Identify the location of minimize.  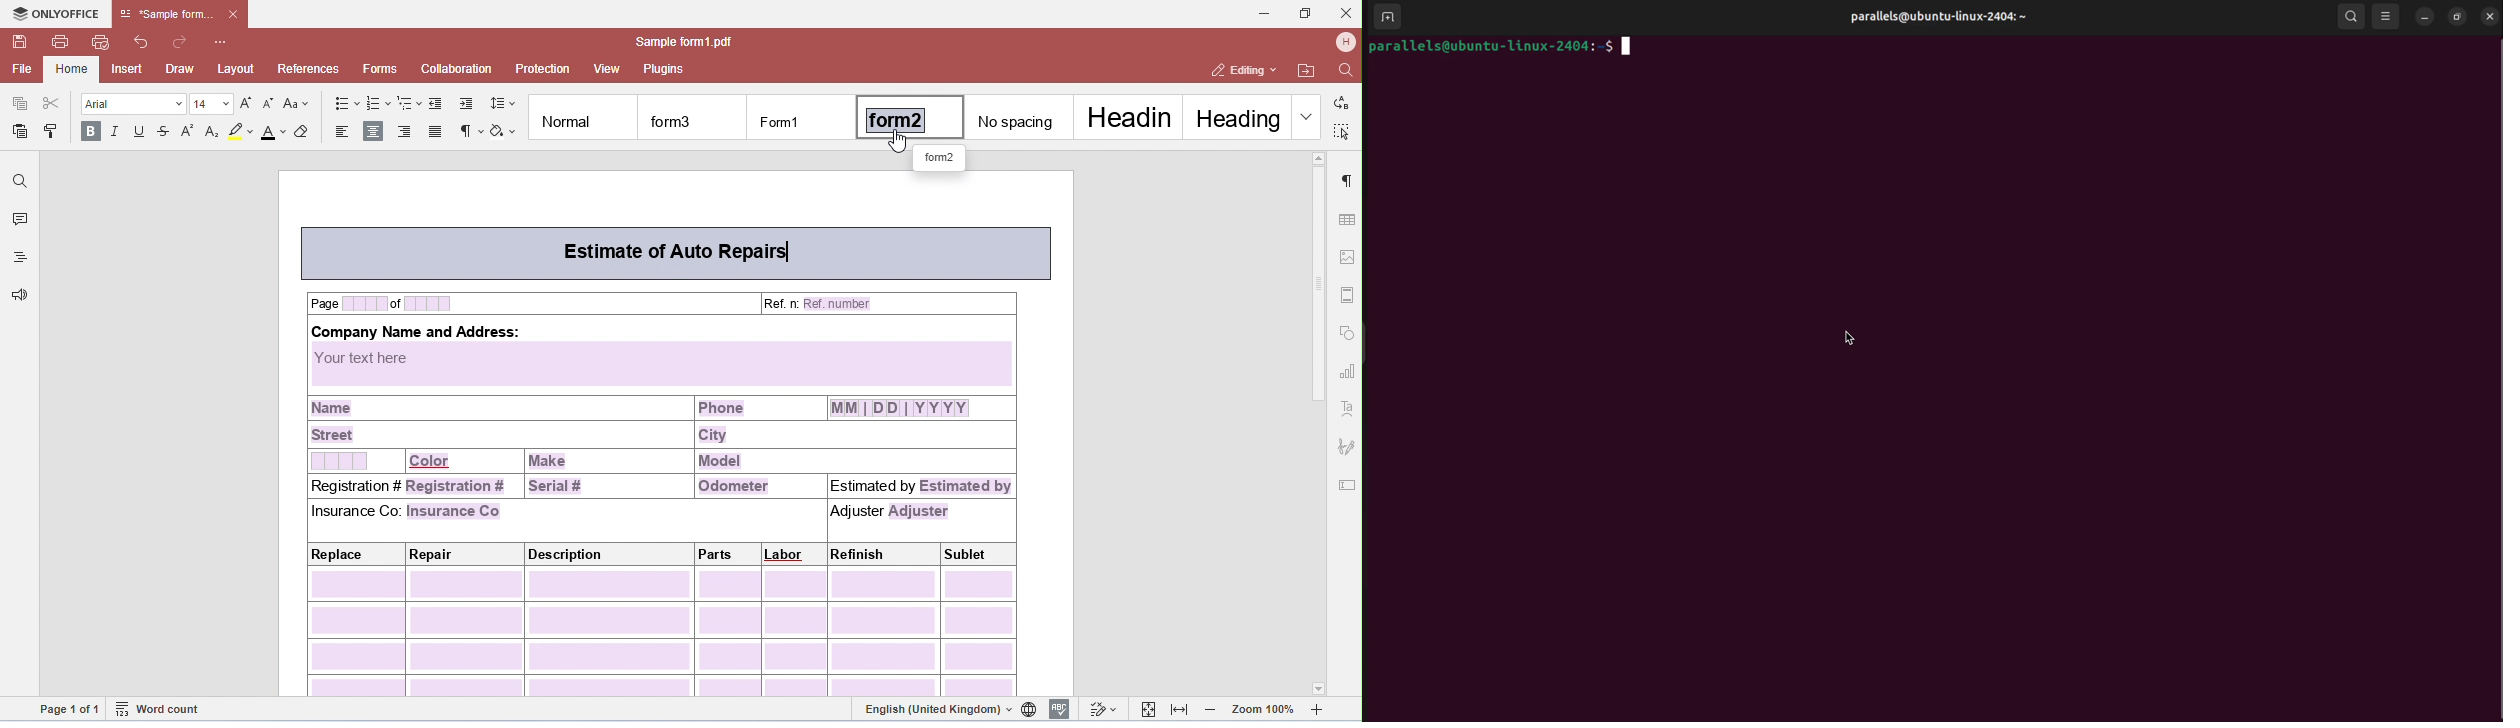
(2425, 16).